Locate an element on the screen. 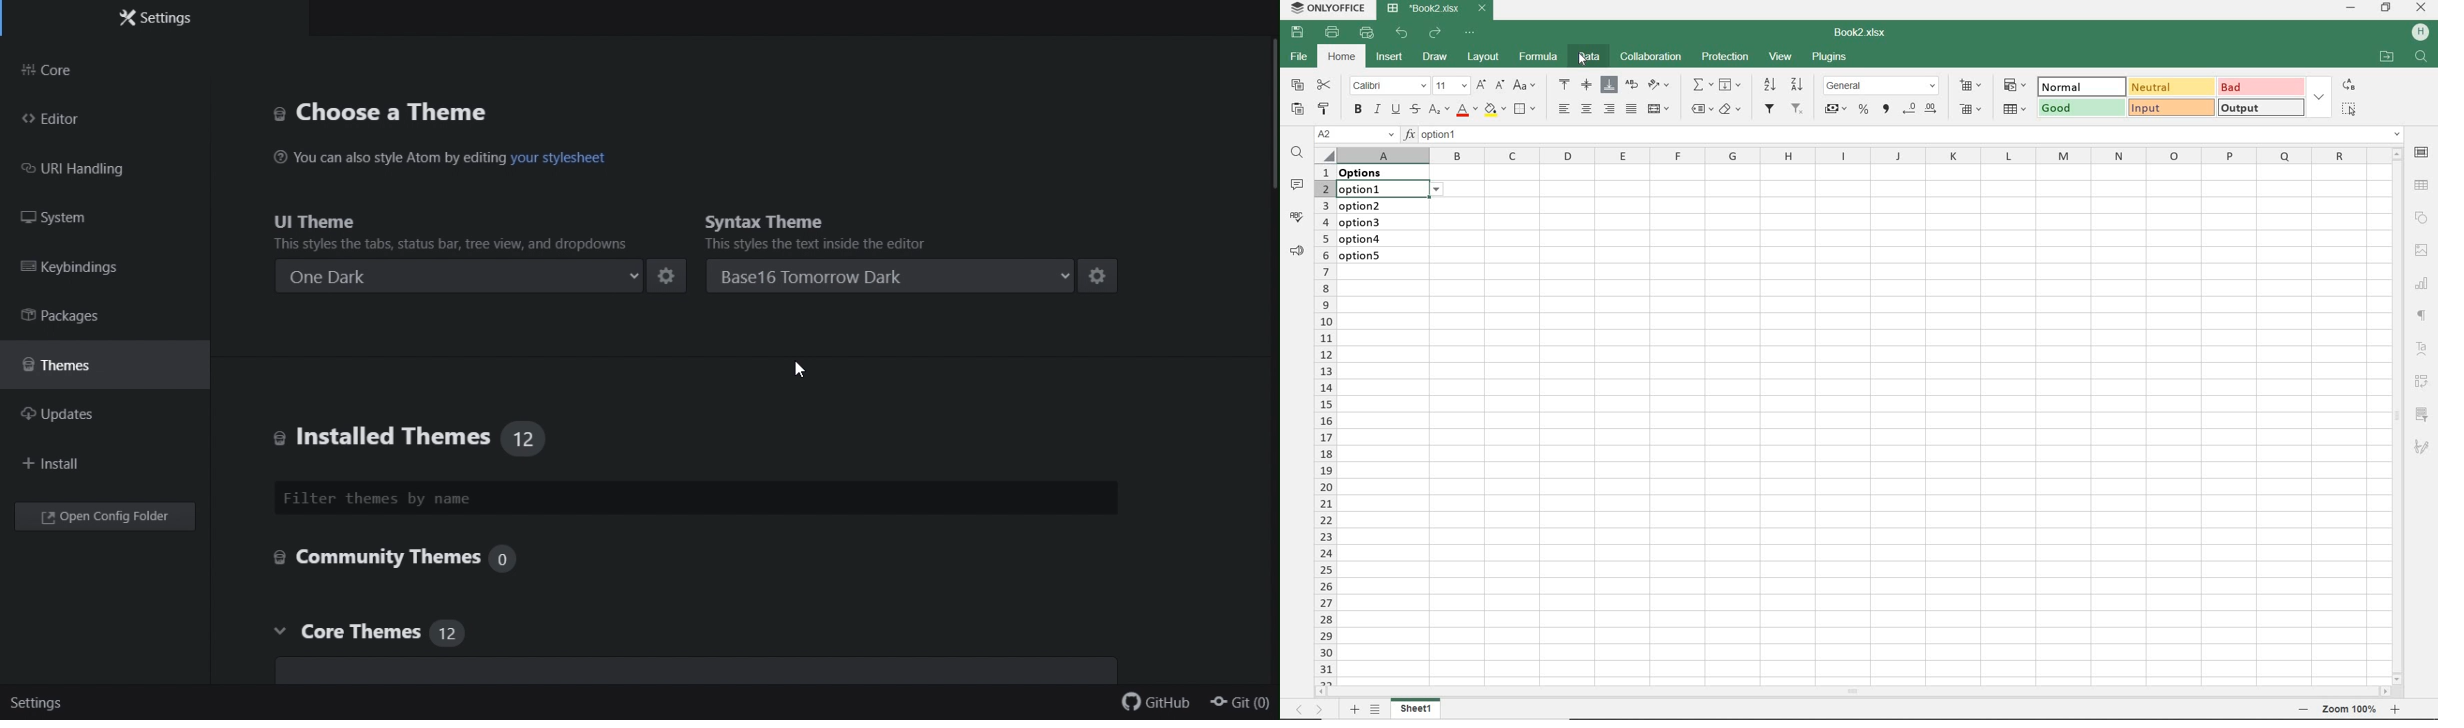 This screenshot has height=728, width=2464. Choose a theme is located at coordinates (393, 115).